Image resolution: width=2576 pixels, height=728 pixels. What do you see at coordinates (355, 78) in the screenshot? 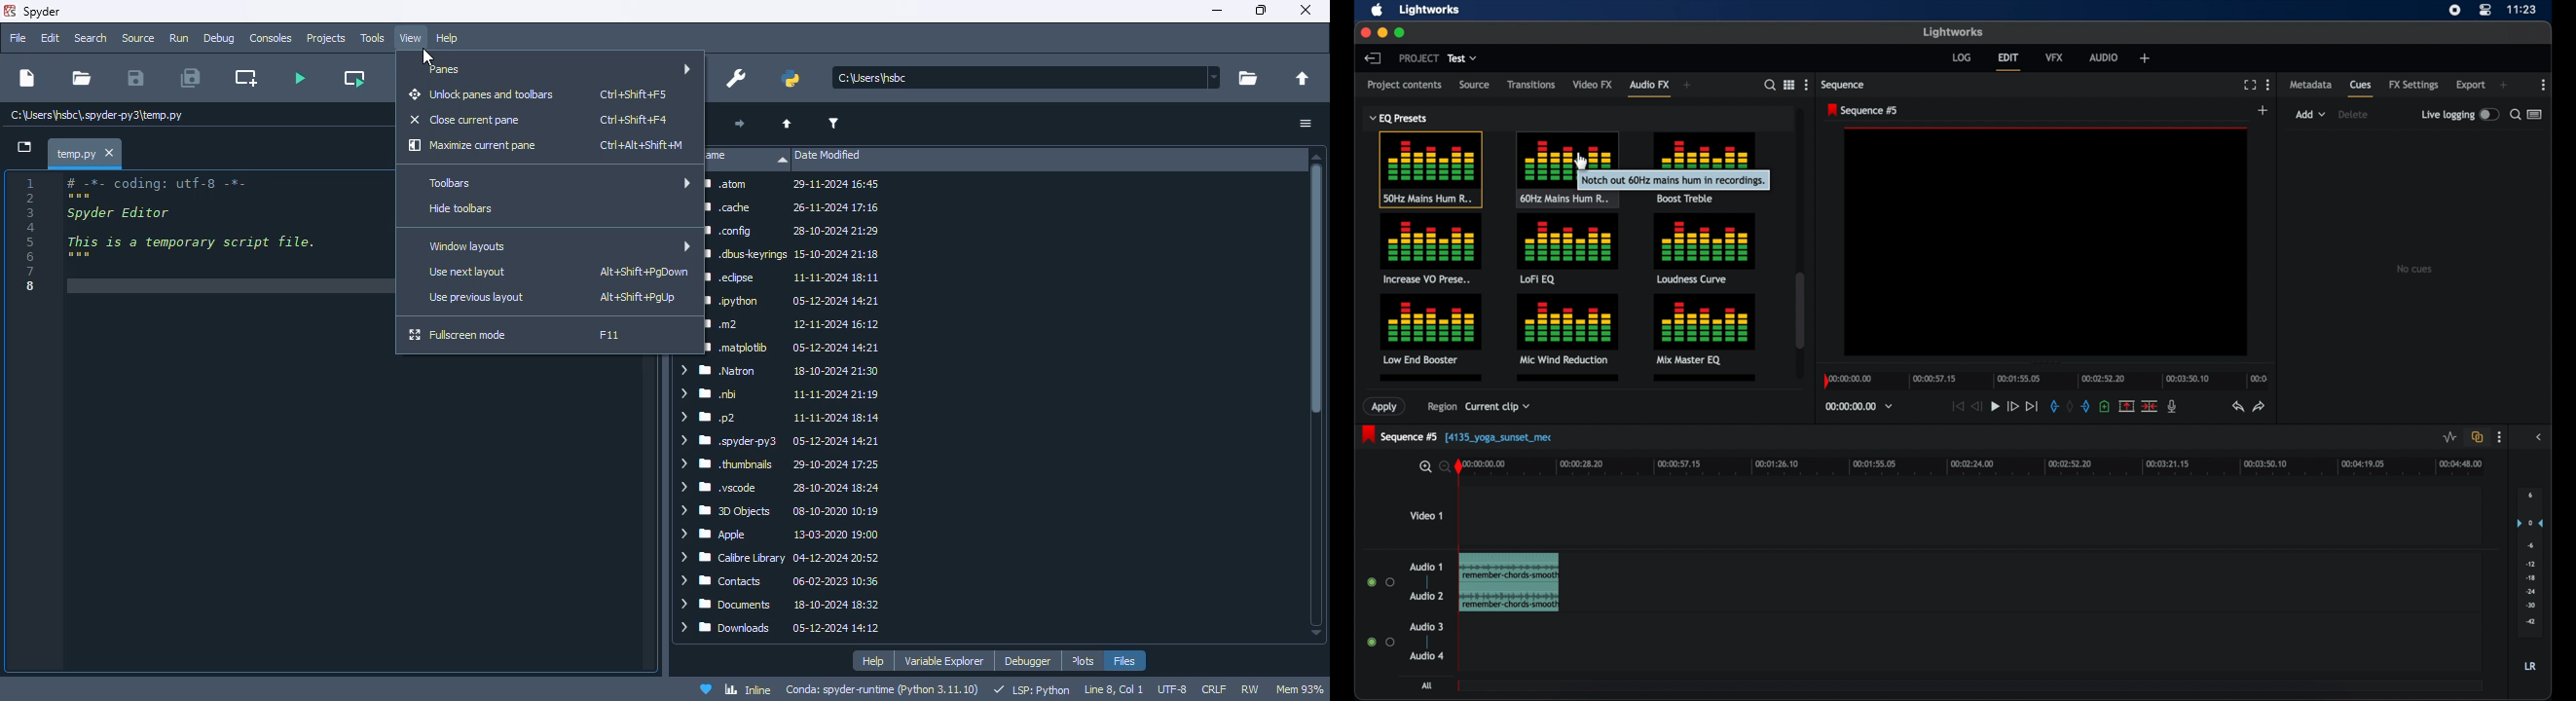
I see `run current cell` at bounding box center [355, 78].